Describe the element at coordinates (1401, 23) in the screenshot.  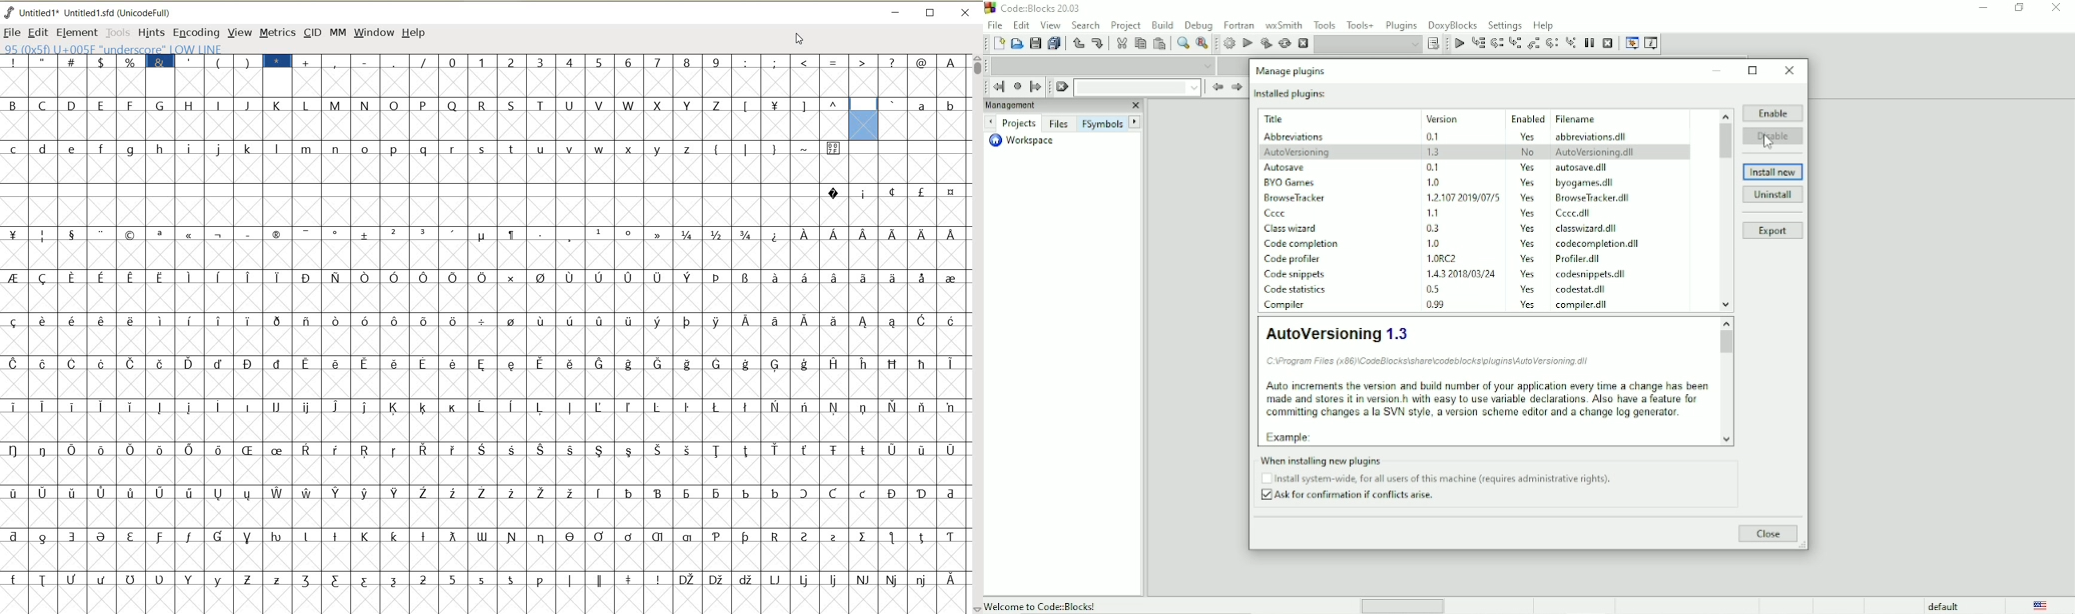
I see `Plugins` at that location.